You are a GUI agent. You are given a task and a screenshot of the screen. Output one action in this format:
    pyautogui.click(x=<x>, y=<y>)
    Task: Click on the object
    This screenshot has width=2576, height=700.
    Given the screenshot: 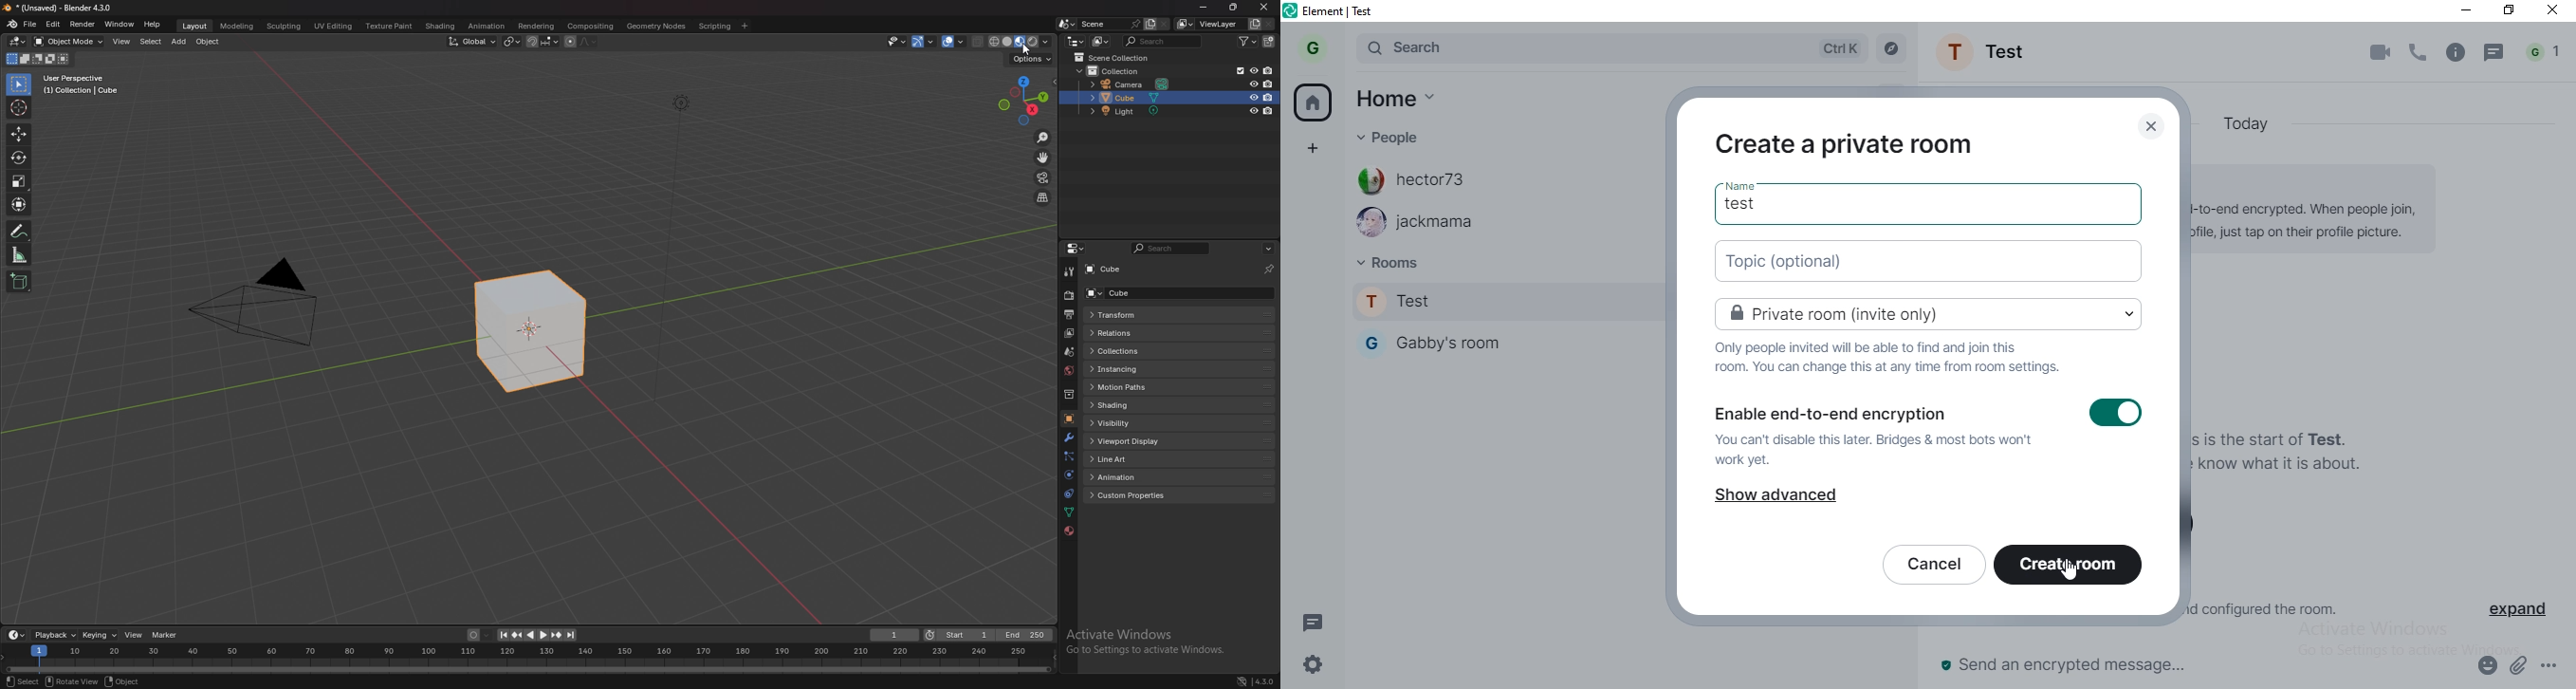 What is the action you would take?
    pyautogui.click(x=209, y=42)
    